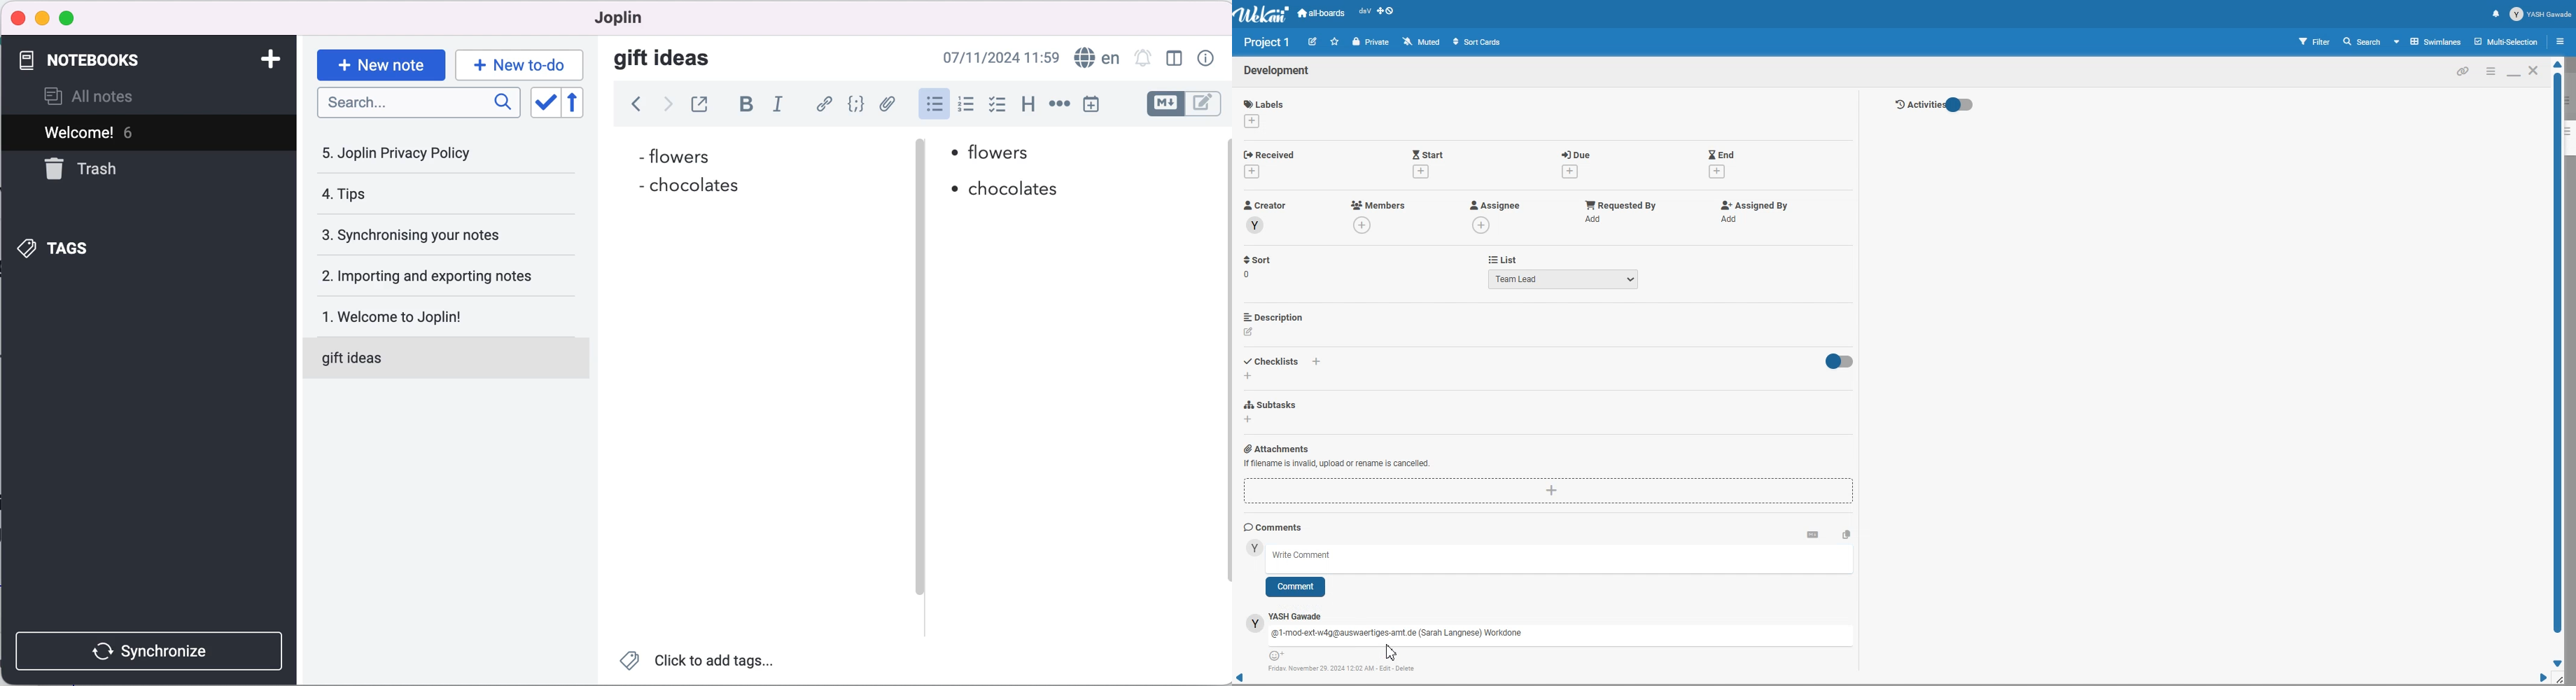 Image resolution: width=2576 pixels, height=700 pixels. What do you see at coordinates (823, 104) in the screenshot?
I see `hyperlink` at bounding box center [823, 104].